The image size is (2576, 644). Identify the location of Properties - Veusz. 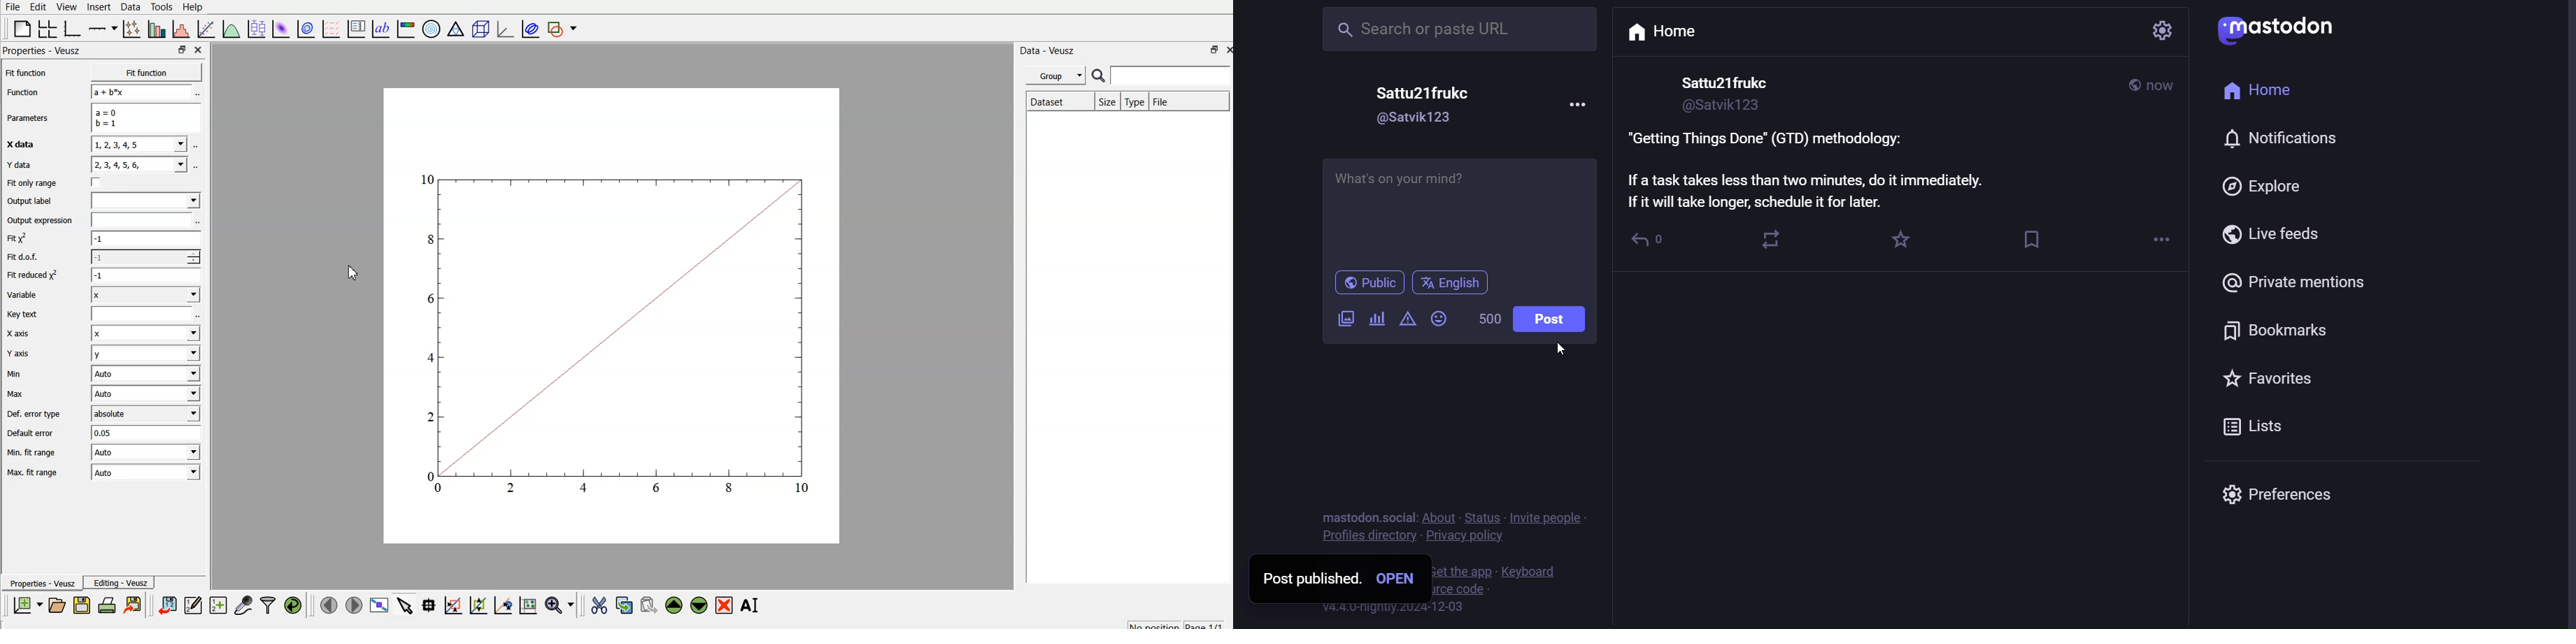
(44, 51).